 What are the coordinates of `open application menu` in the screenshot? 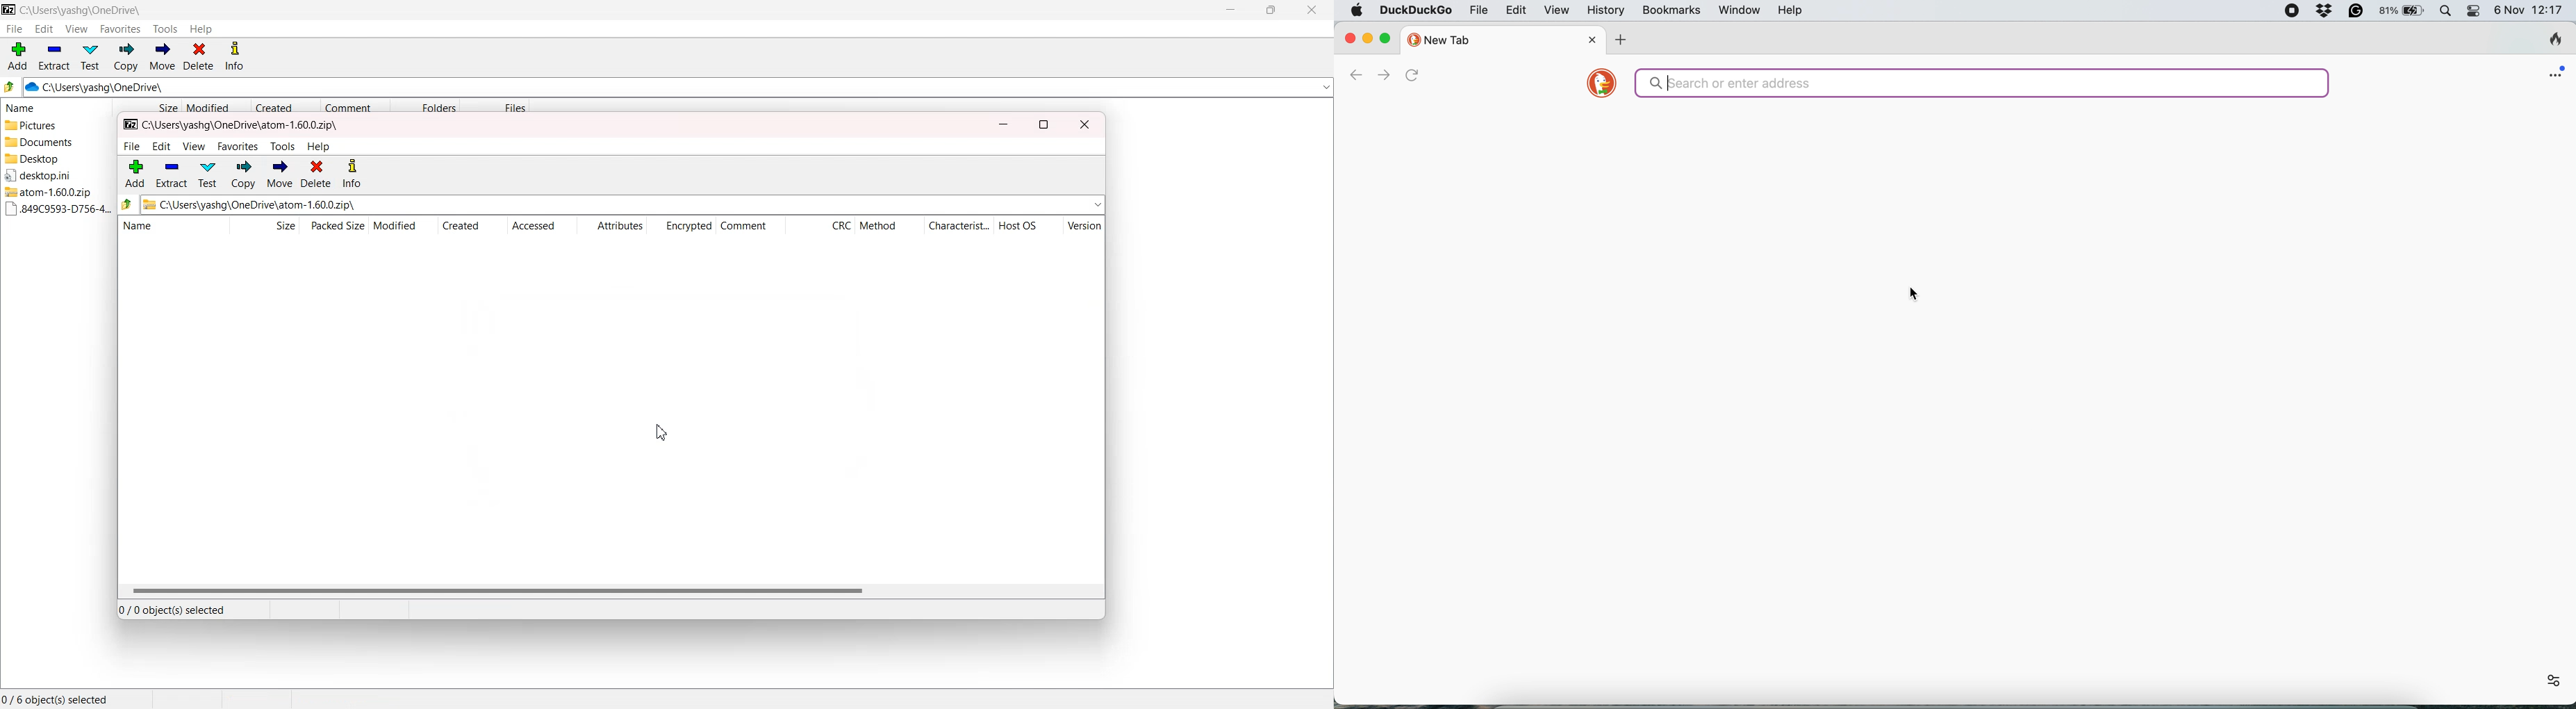 It's located at (2552, 74).